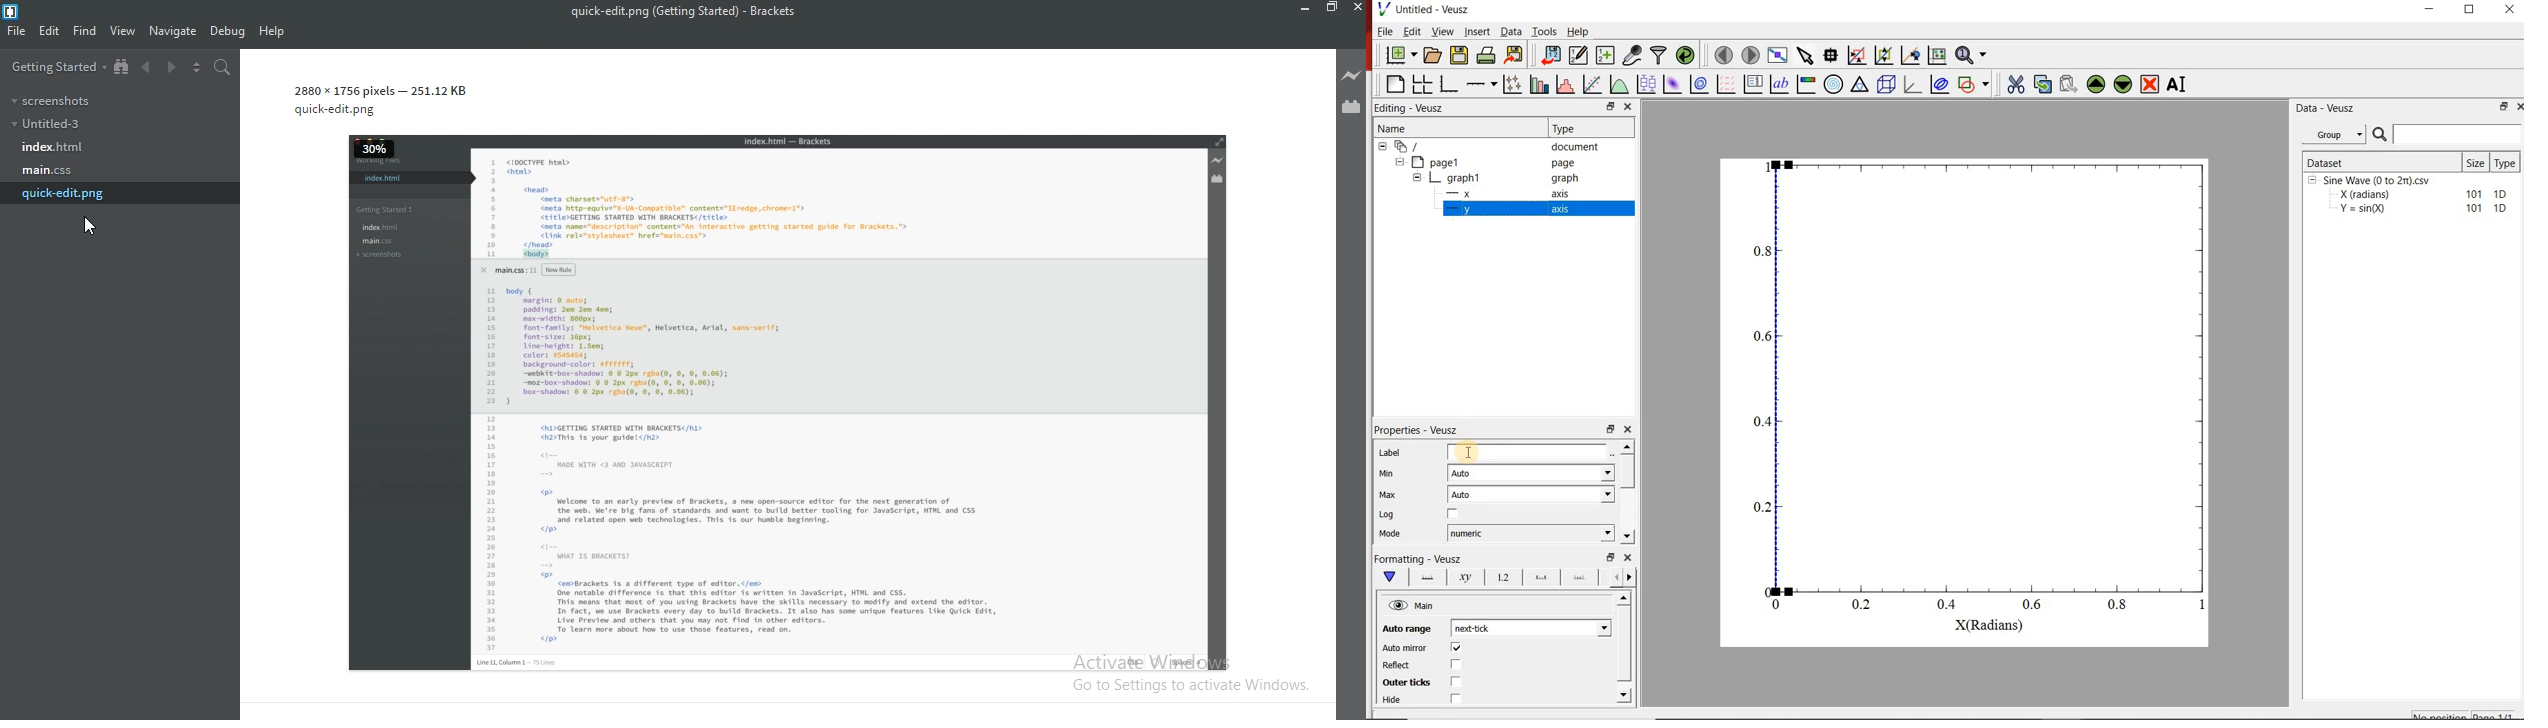  Describe the element at coordinates (1383, 8) in the screenshot. I see `Logo` at that location.